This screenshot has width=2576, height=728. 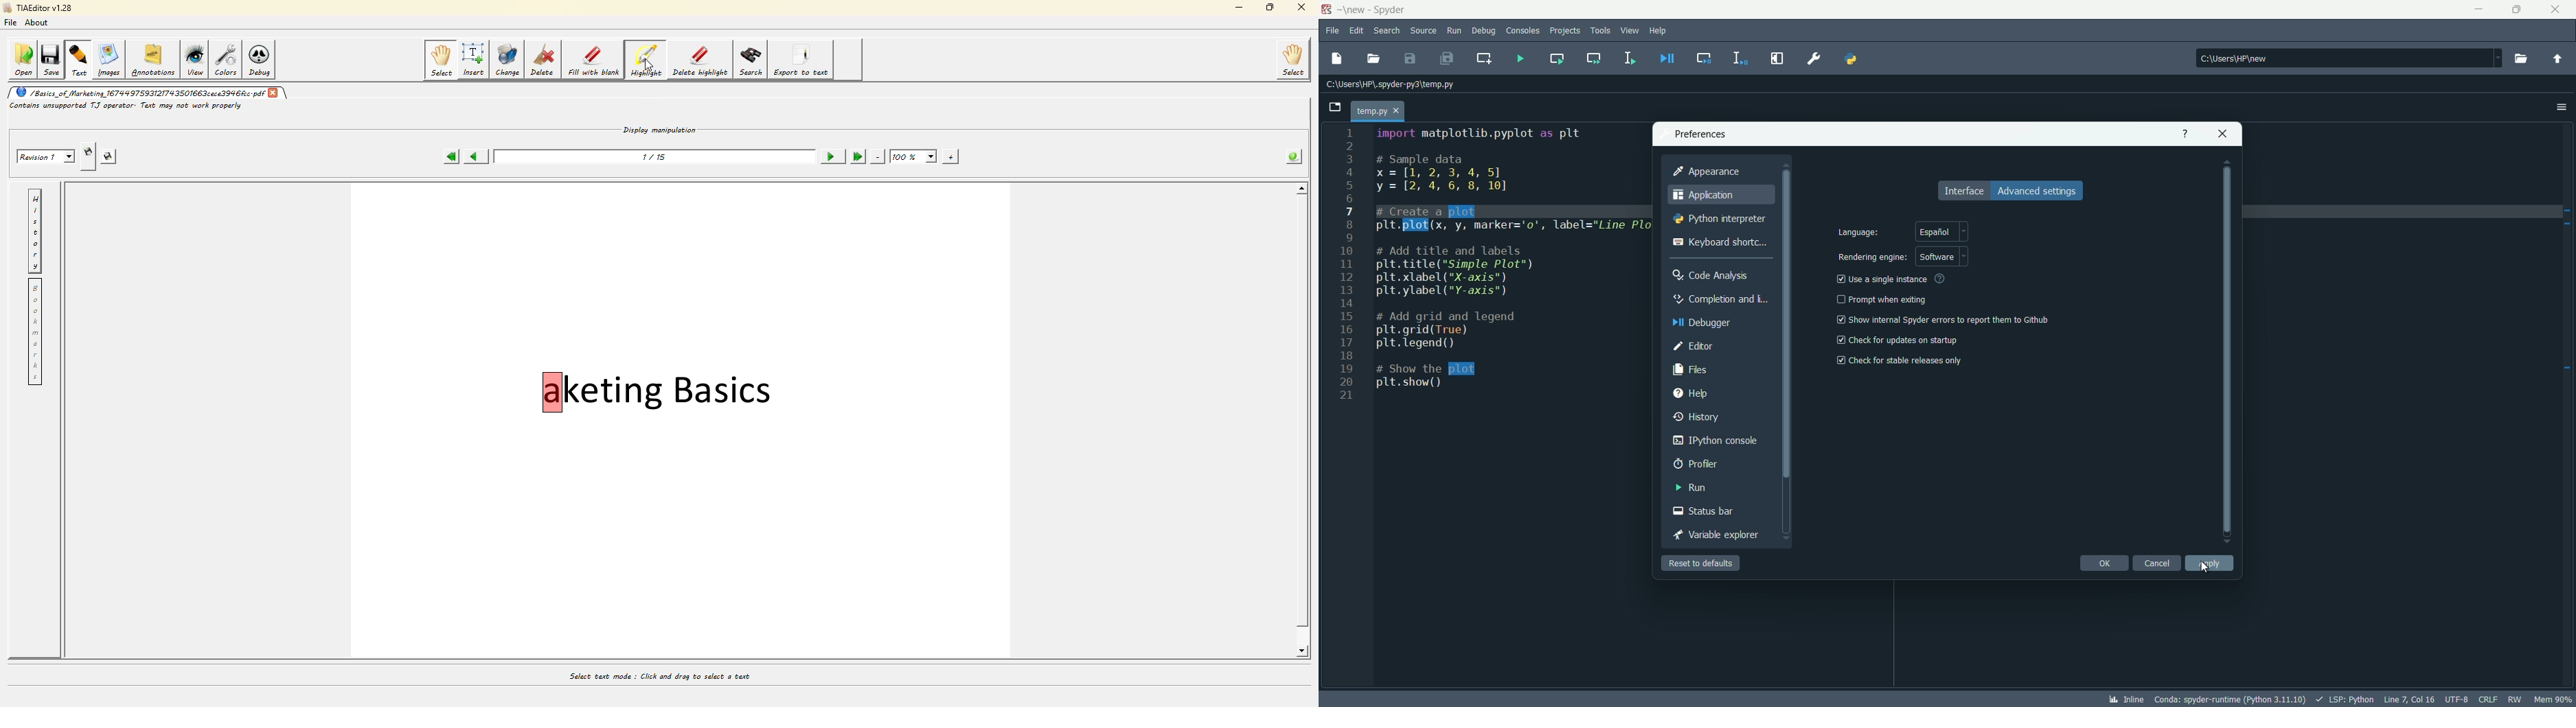 What do you see at coordinates (1485, 31) in the screenshot?
I see `debug` at bounding box center [1485, 31].